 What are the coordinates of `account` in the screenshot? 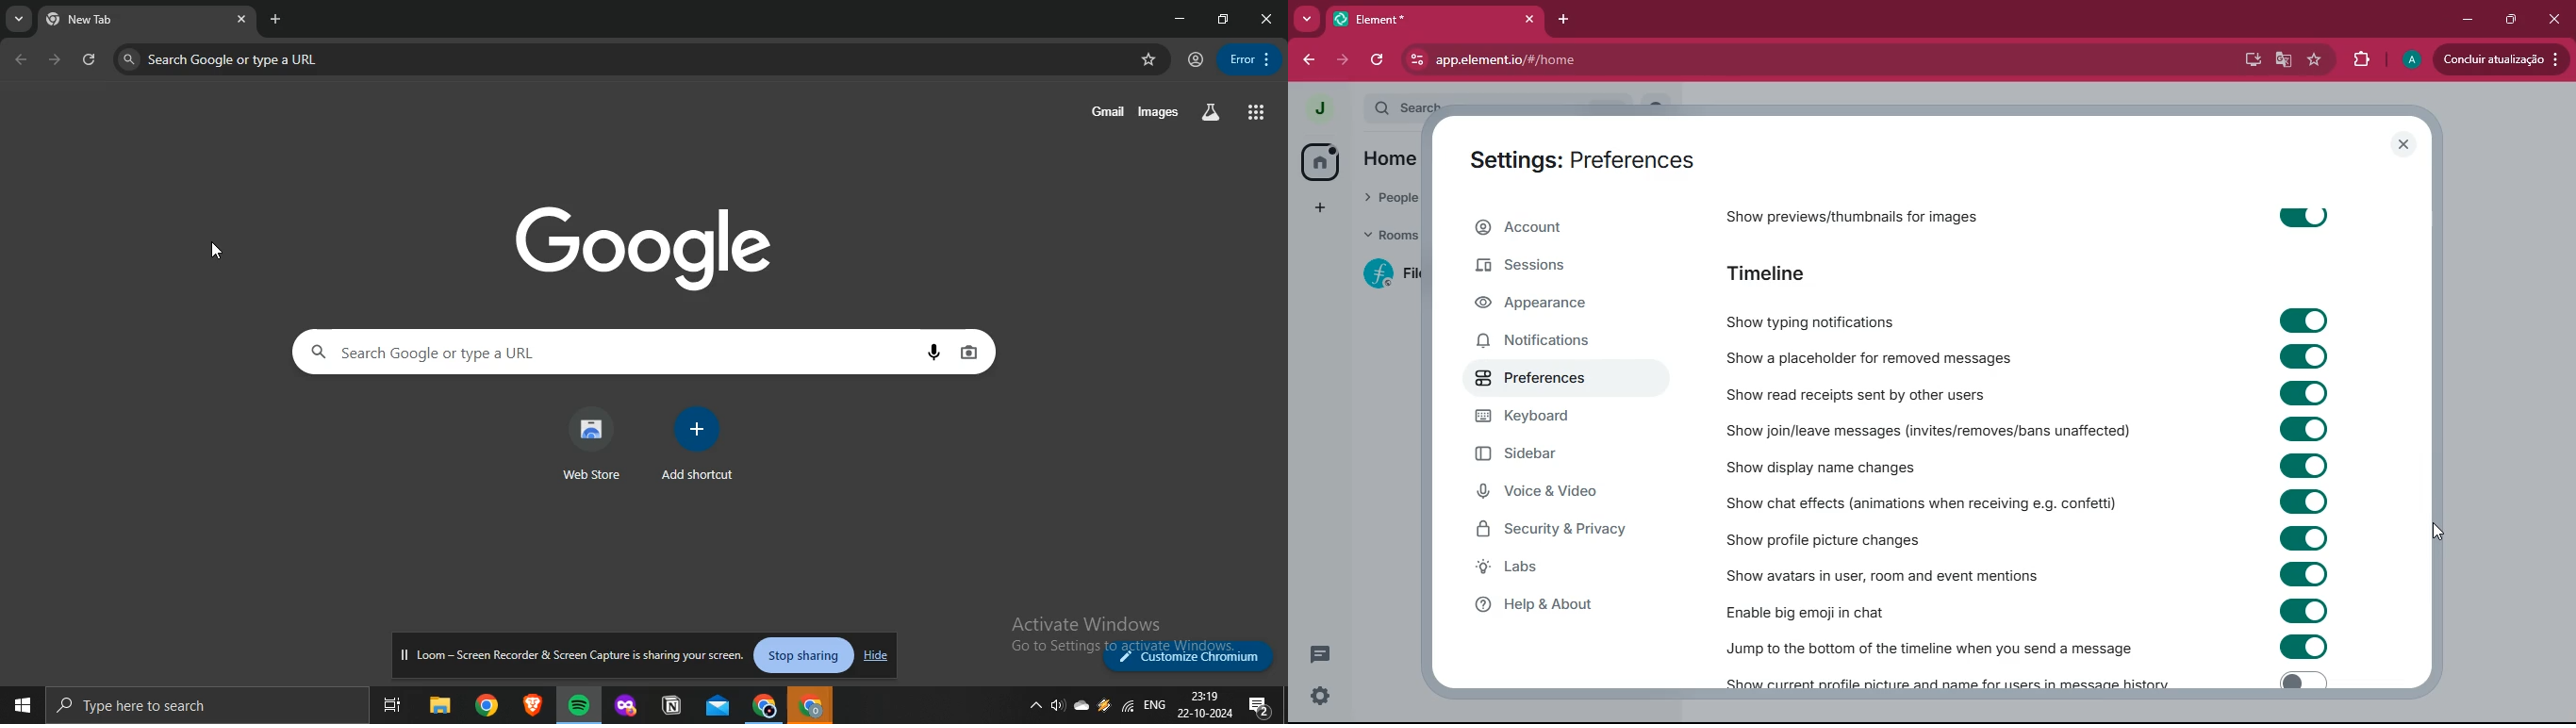 It's located at (1560, 231).